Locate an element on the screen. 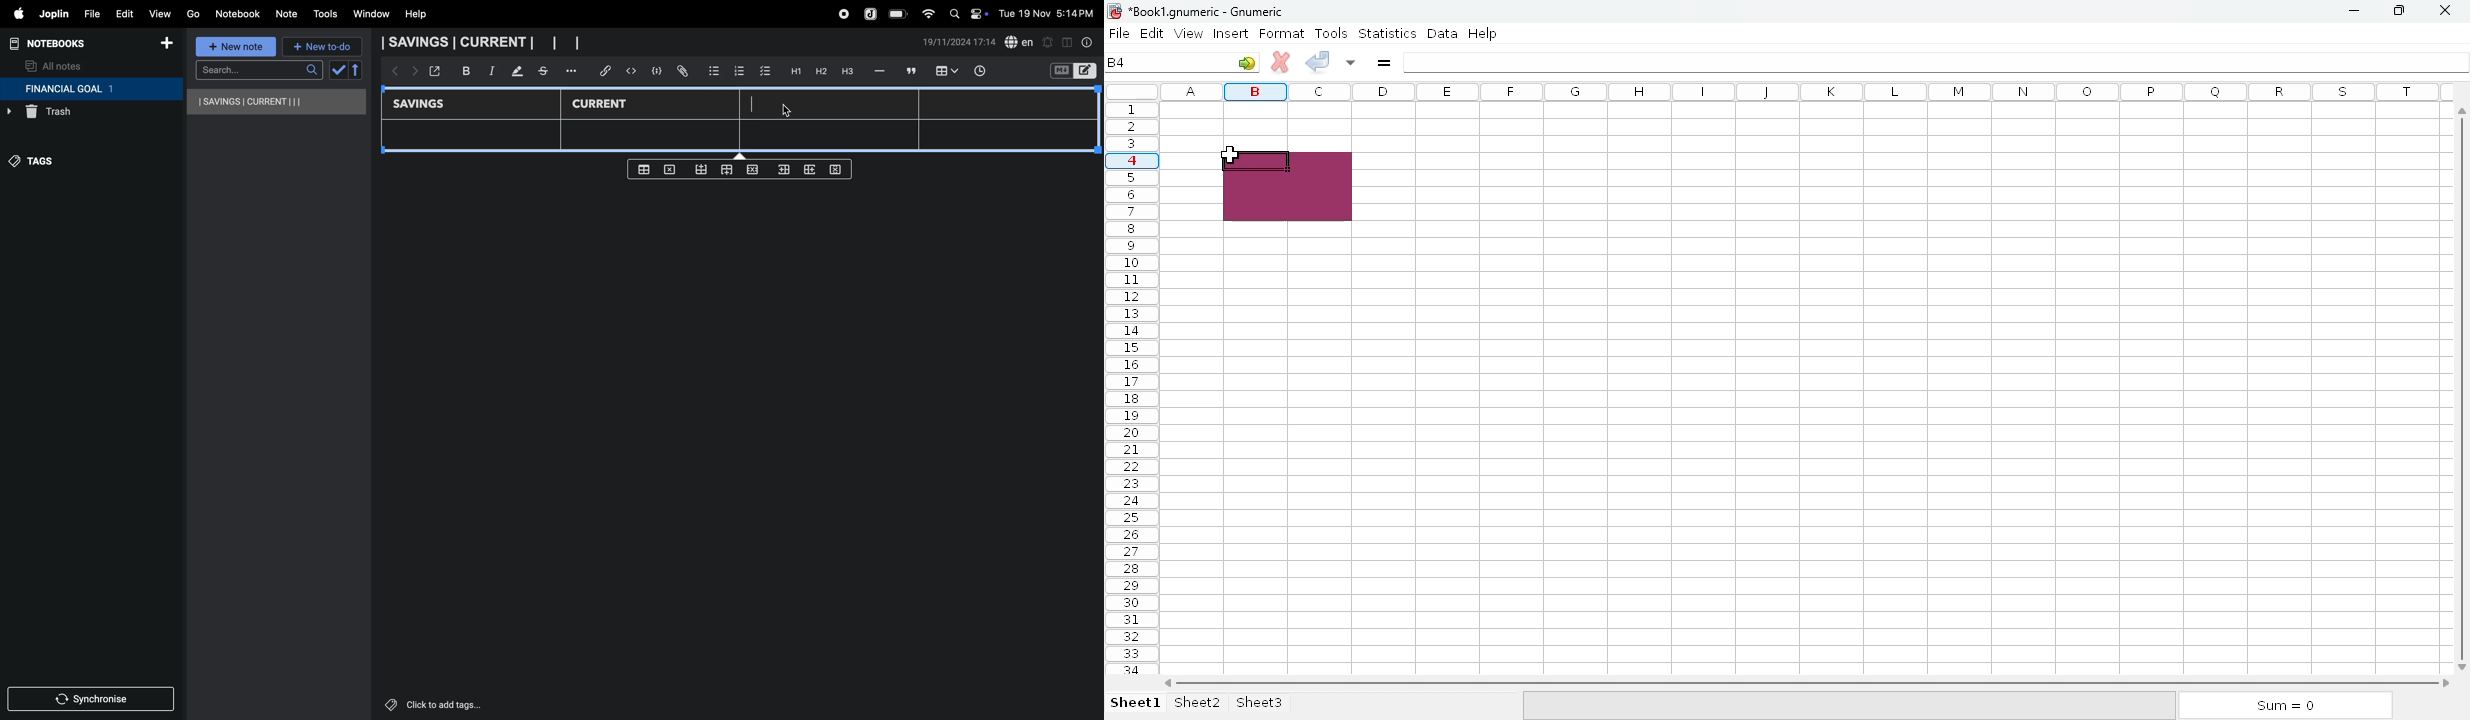 This screenshot has height=728, width=2492. file is located at coordinates (1119, 33).